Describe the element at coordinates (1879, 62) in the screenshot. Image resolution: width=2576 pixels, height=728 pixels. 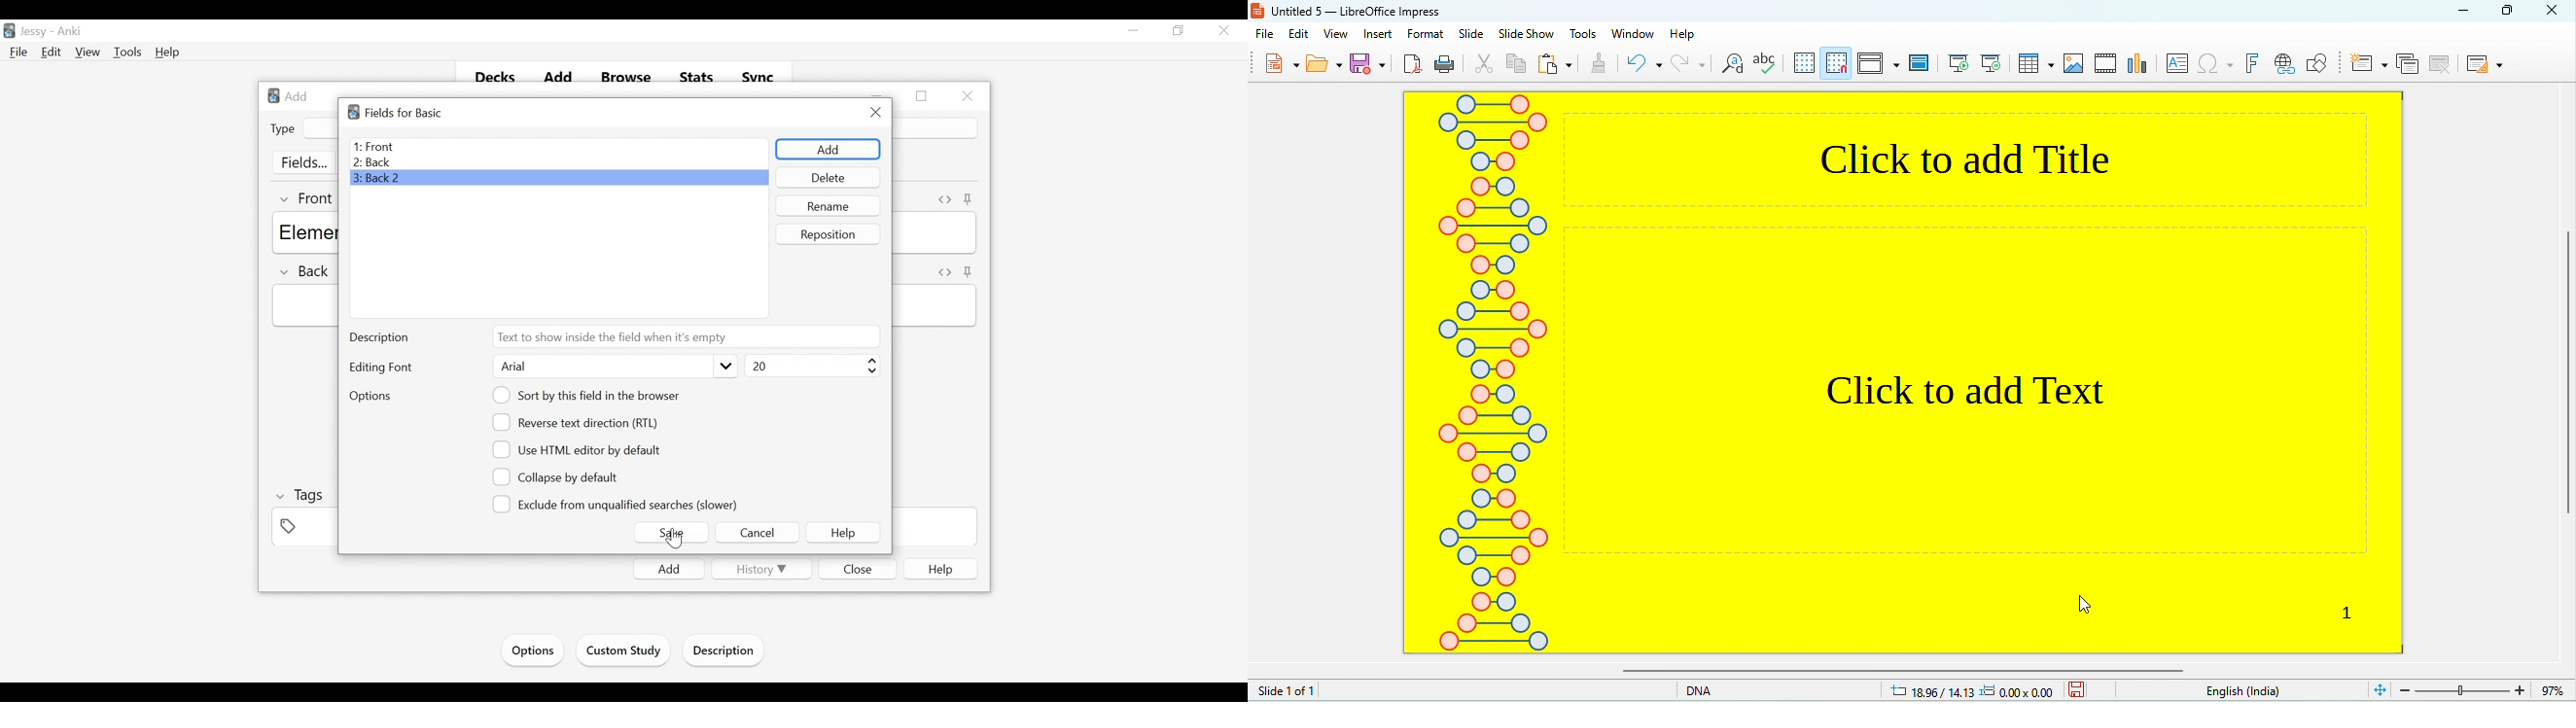
I see `display views` at that location.